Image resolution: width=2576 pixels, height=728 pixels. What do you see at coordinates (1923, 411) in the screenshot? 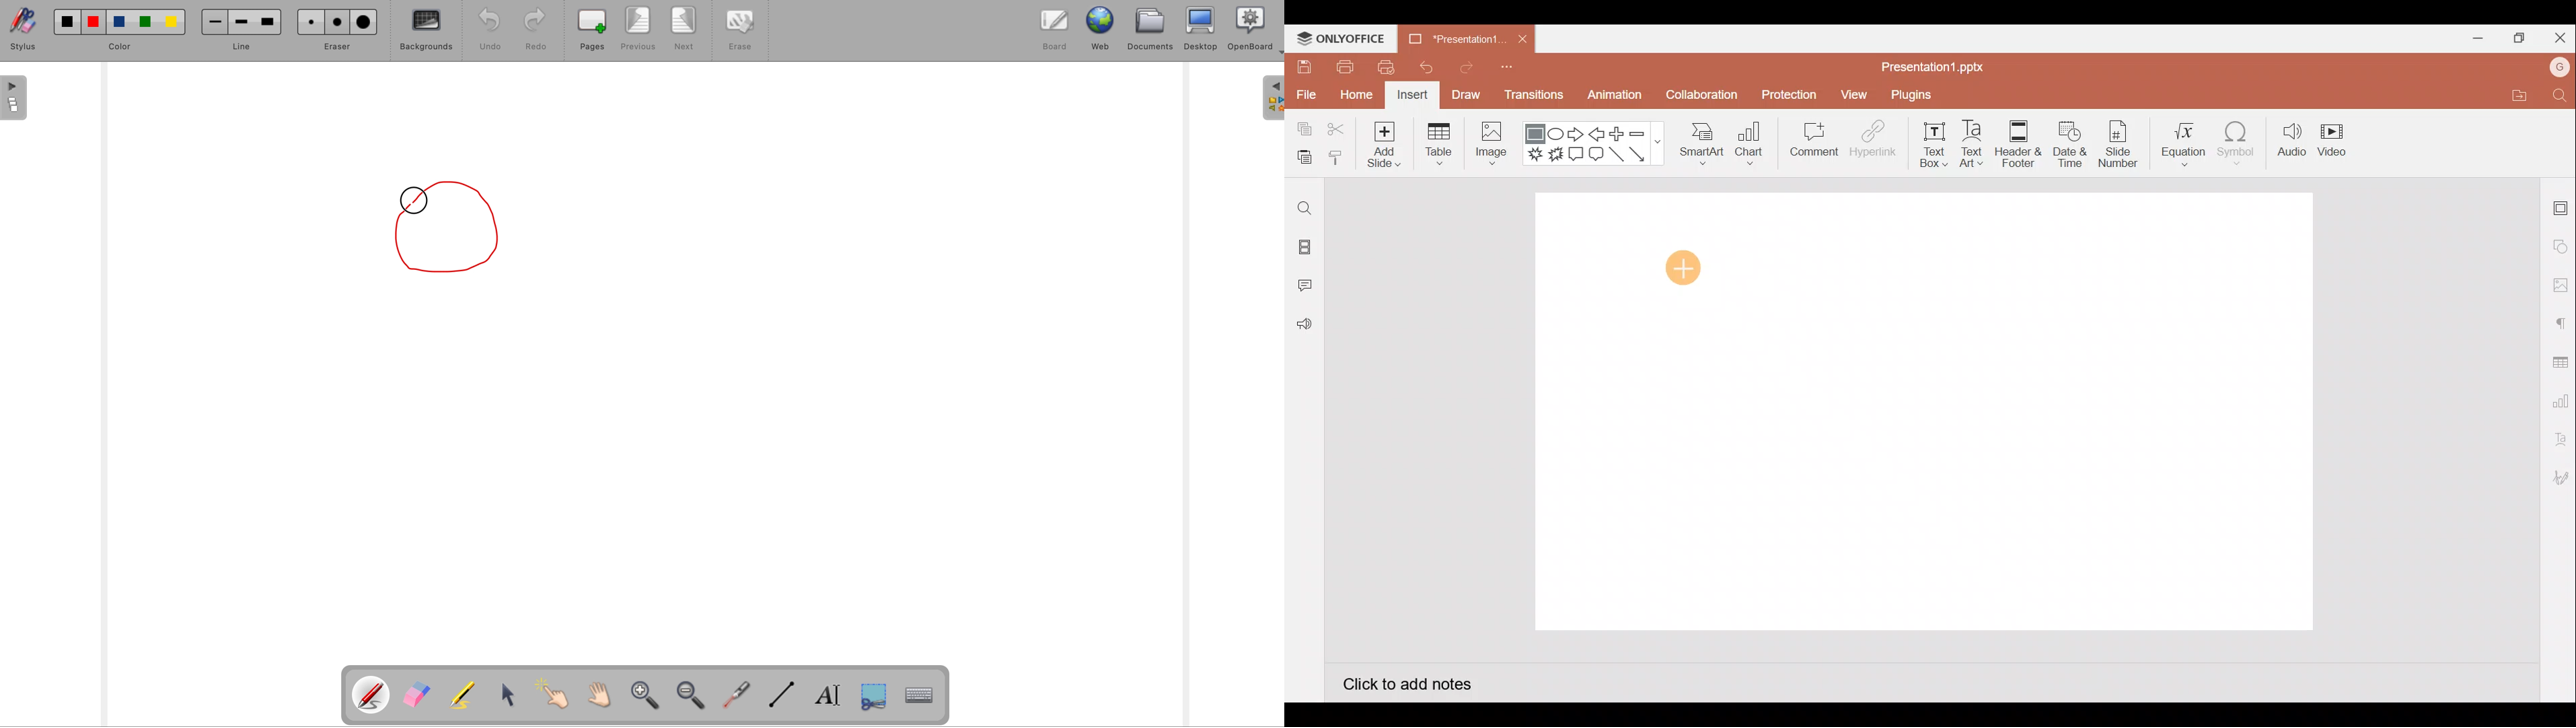
I see `Presentation slide` at bounding box center [1923, 411].